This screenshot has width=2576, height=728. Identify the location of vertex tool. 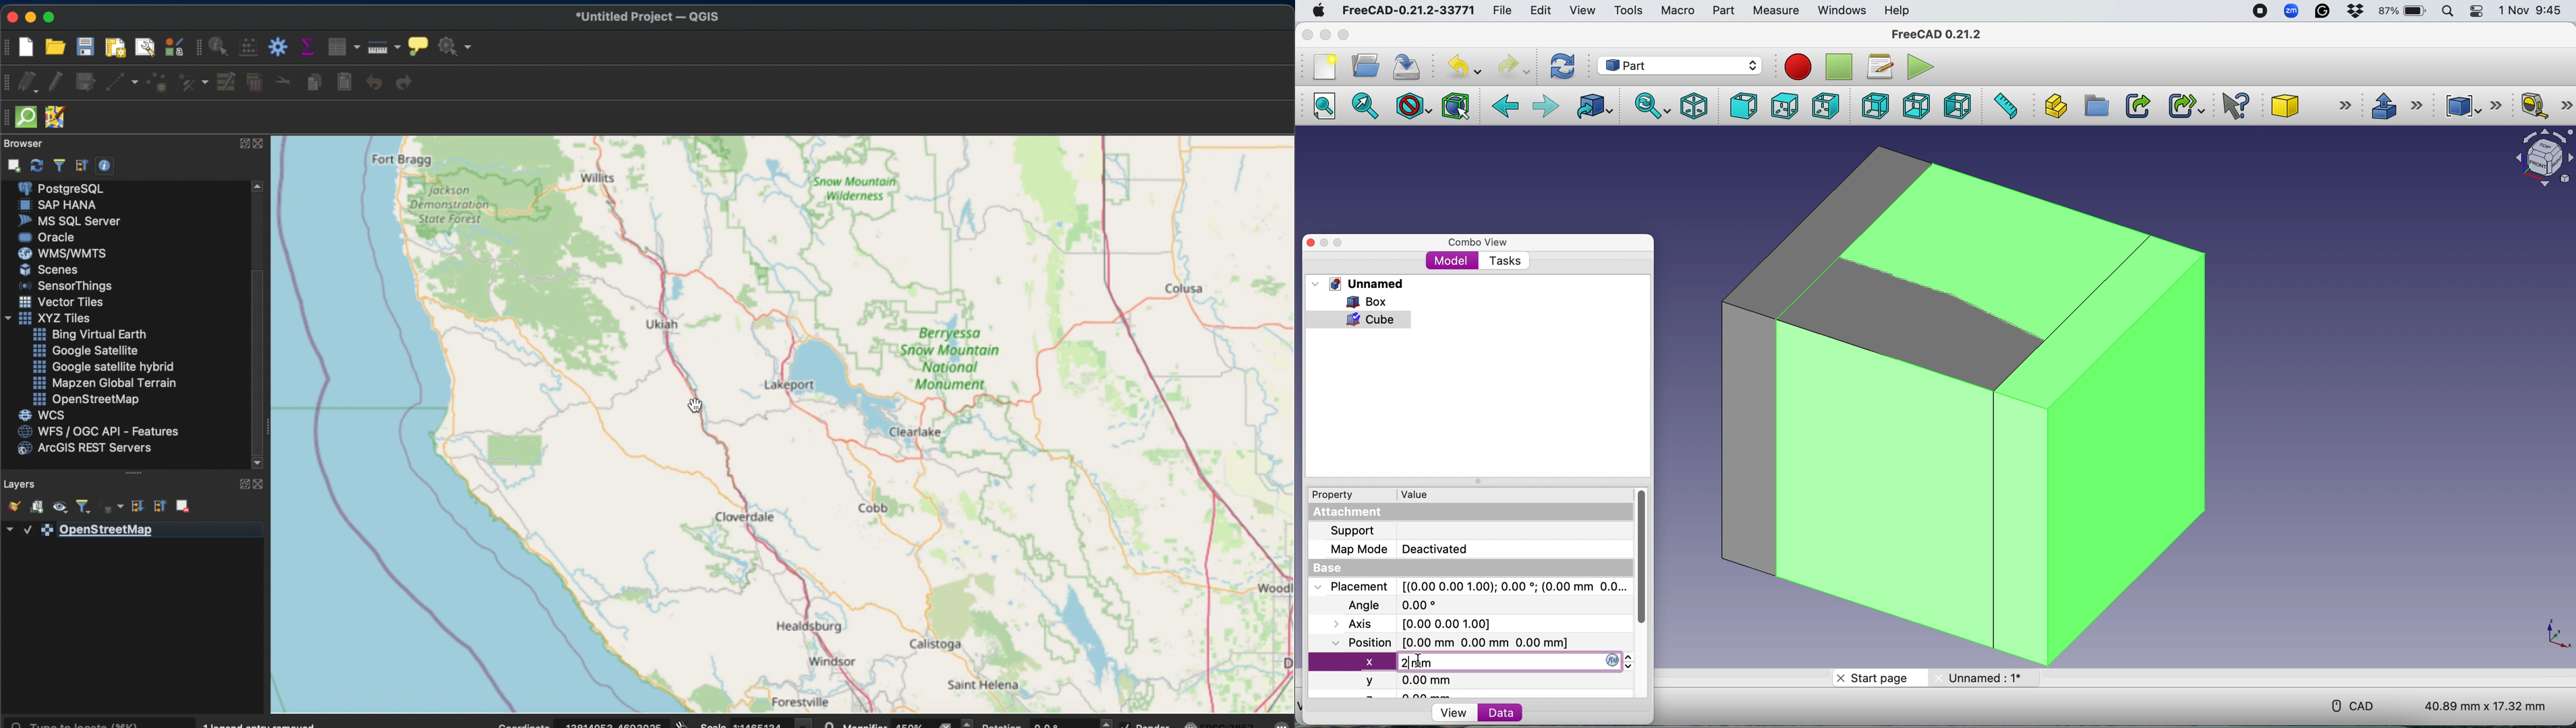
(192, 84).